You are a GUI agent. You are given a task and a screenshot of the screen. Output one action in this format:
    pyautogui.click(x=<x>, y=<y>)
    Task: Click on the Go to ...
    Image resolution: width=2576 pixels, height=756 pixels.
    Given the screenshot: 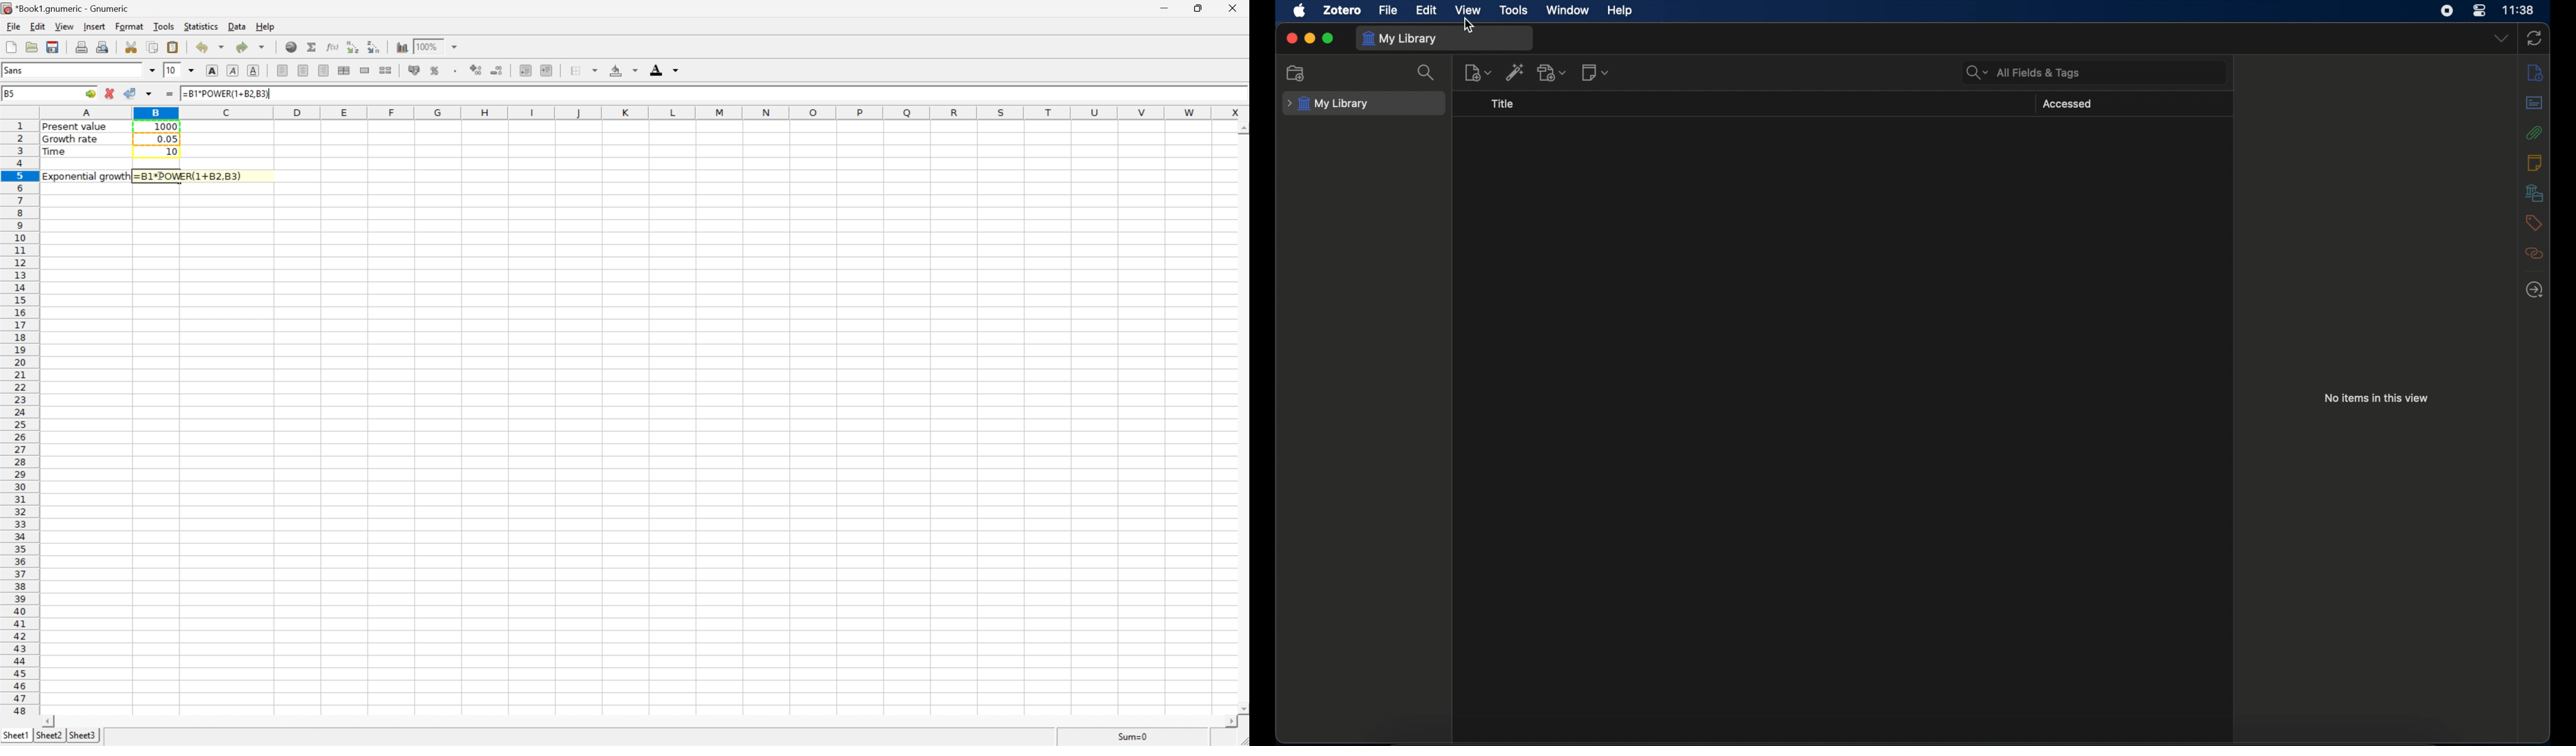 What is the action you would take?
    pyautogui.click(x=90, y=93)
    